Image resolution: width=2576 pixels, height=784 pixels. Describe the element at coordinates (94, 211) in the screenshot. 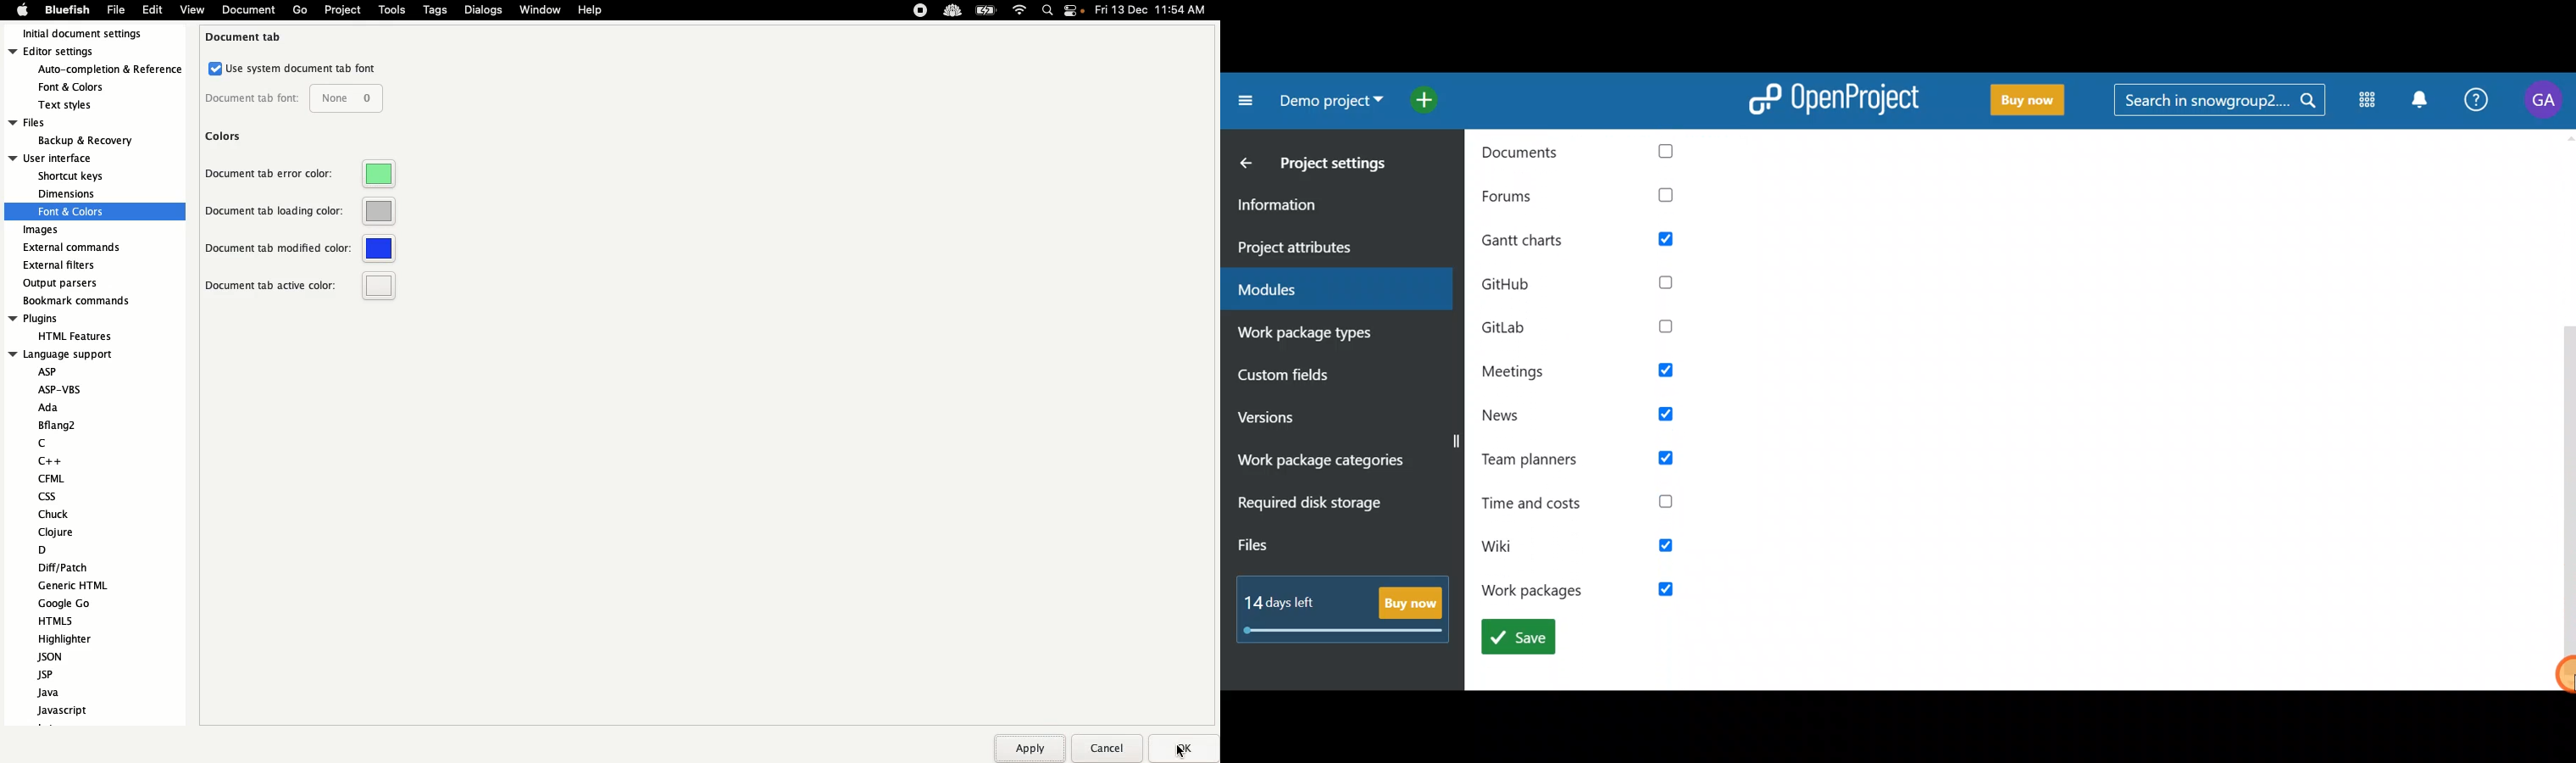

I see `fonts and colors` at that location.